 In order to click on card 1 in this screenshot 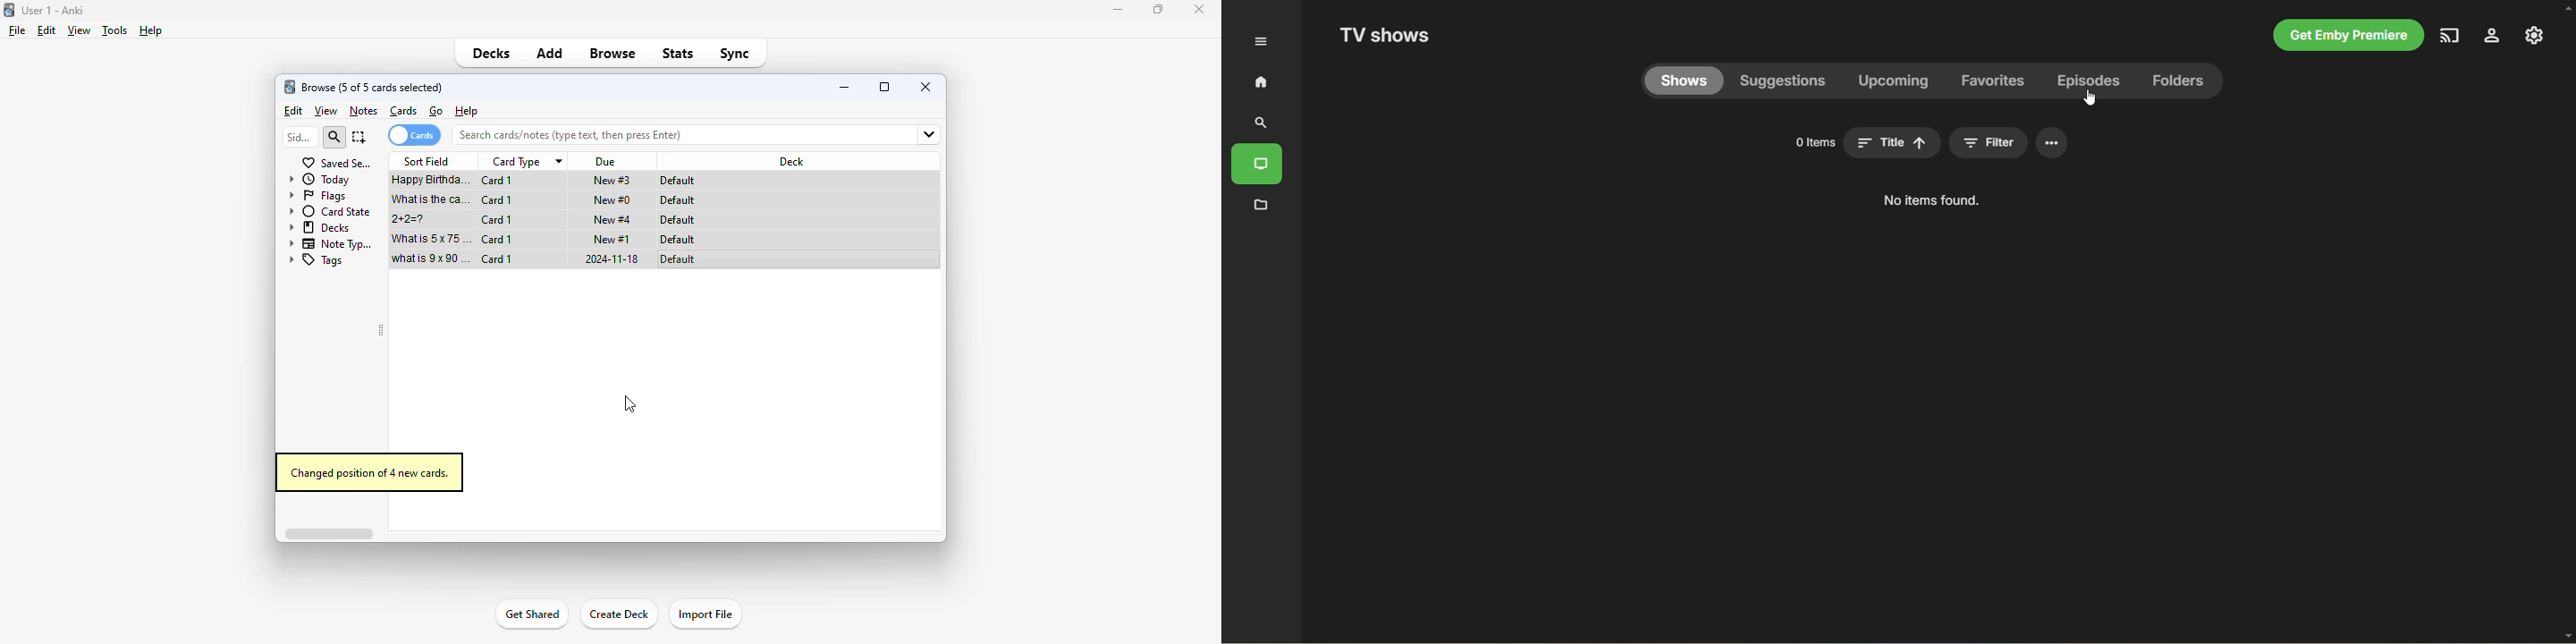, I will do `click(497, 200)`.